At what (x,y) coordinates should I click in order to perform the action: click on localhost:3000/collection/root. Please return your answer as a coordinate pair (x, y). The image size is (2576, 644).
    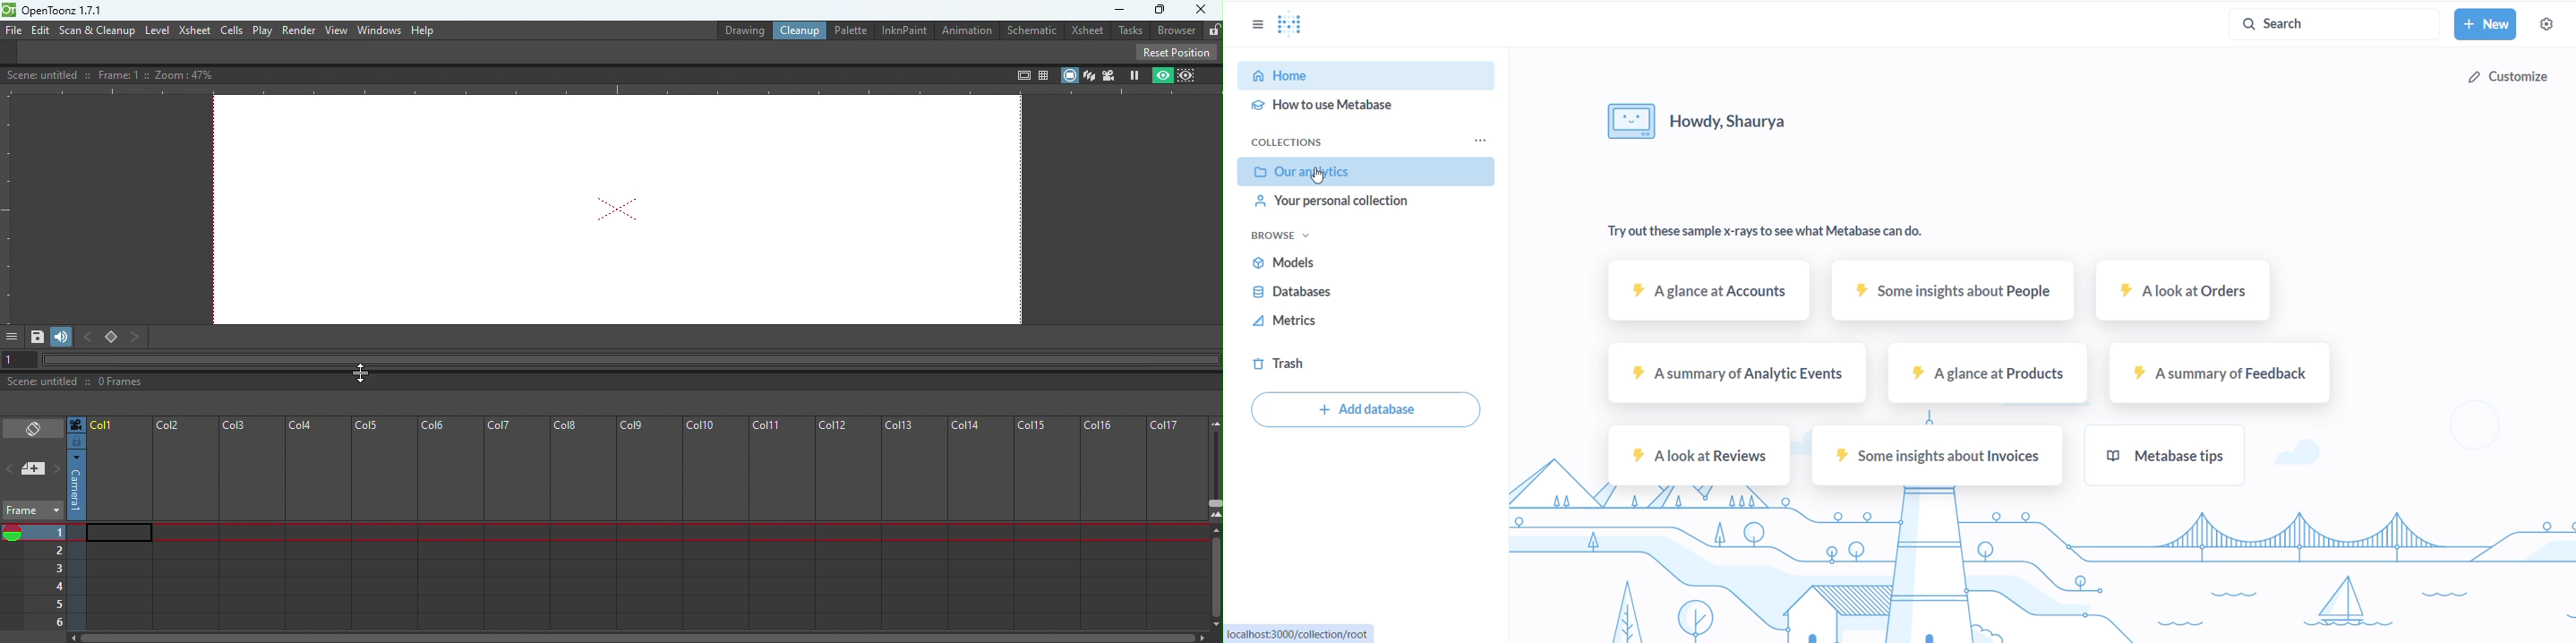
    Looking at the image, I should click on (1302, 632).